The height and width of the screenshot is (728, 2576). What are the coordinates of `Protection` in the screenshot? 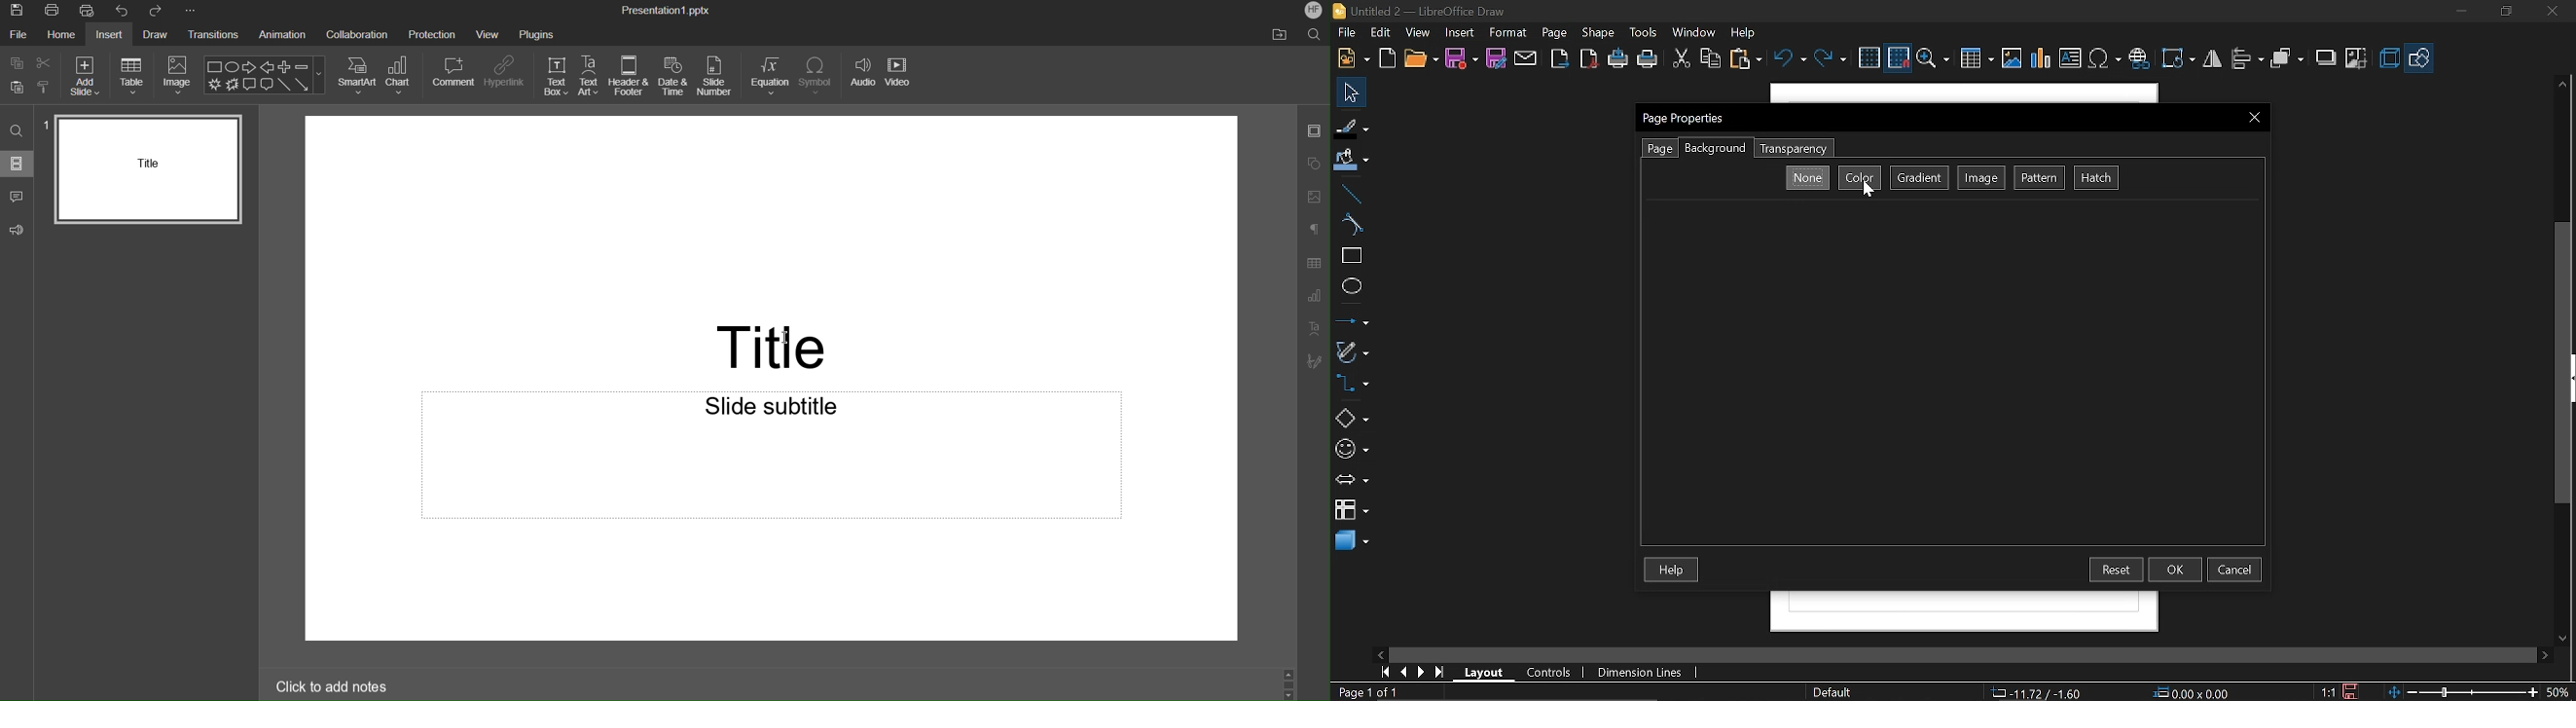 It's located at (432, 36).